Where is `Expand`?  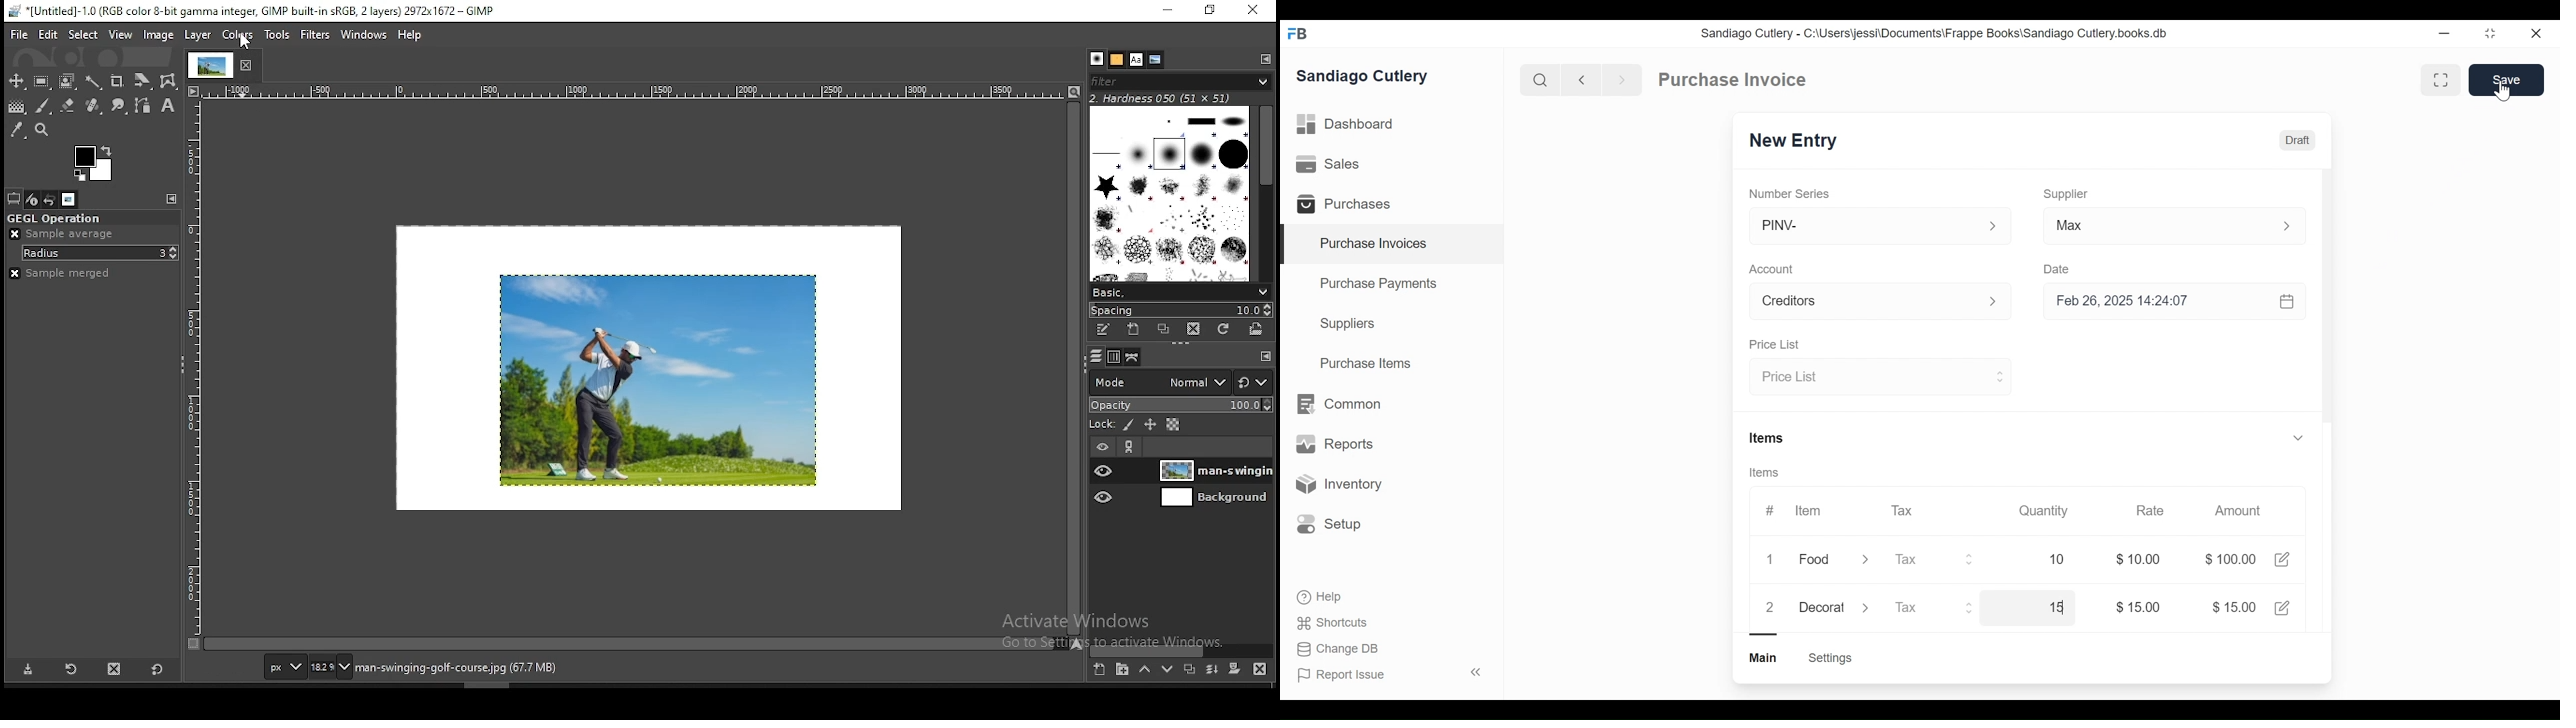
Expand is located at coordinates (1970, 559).